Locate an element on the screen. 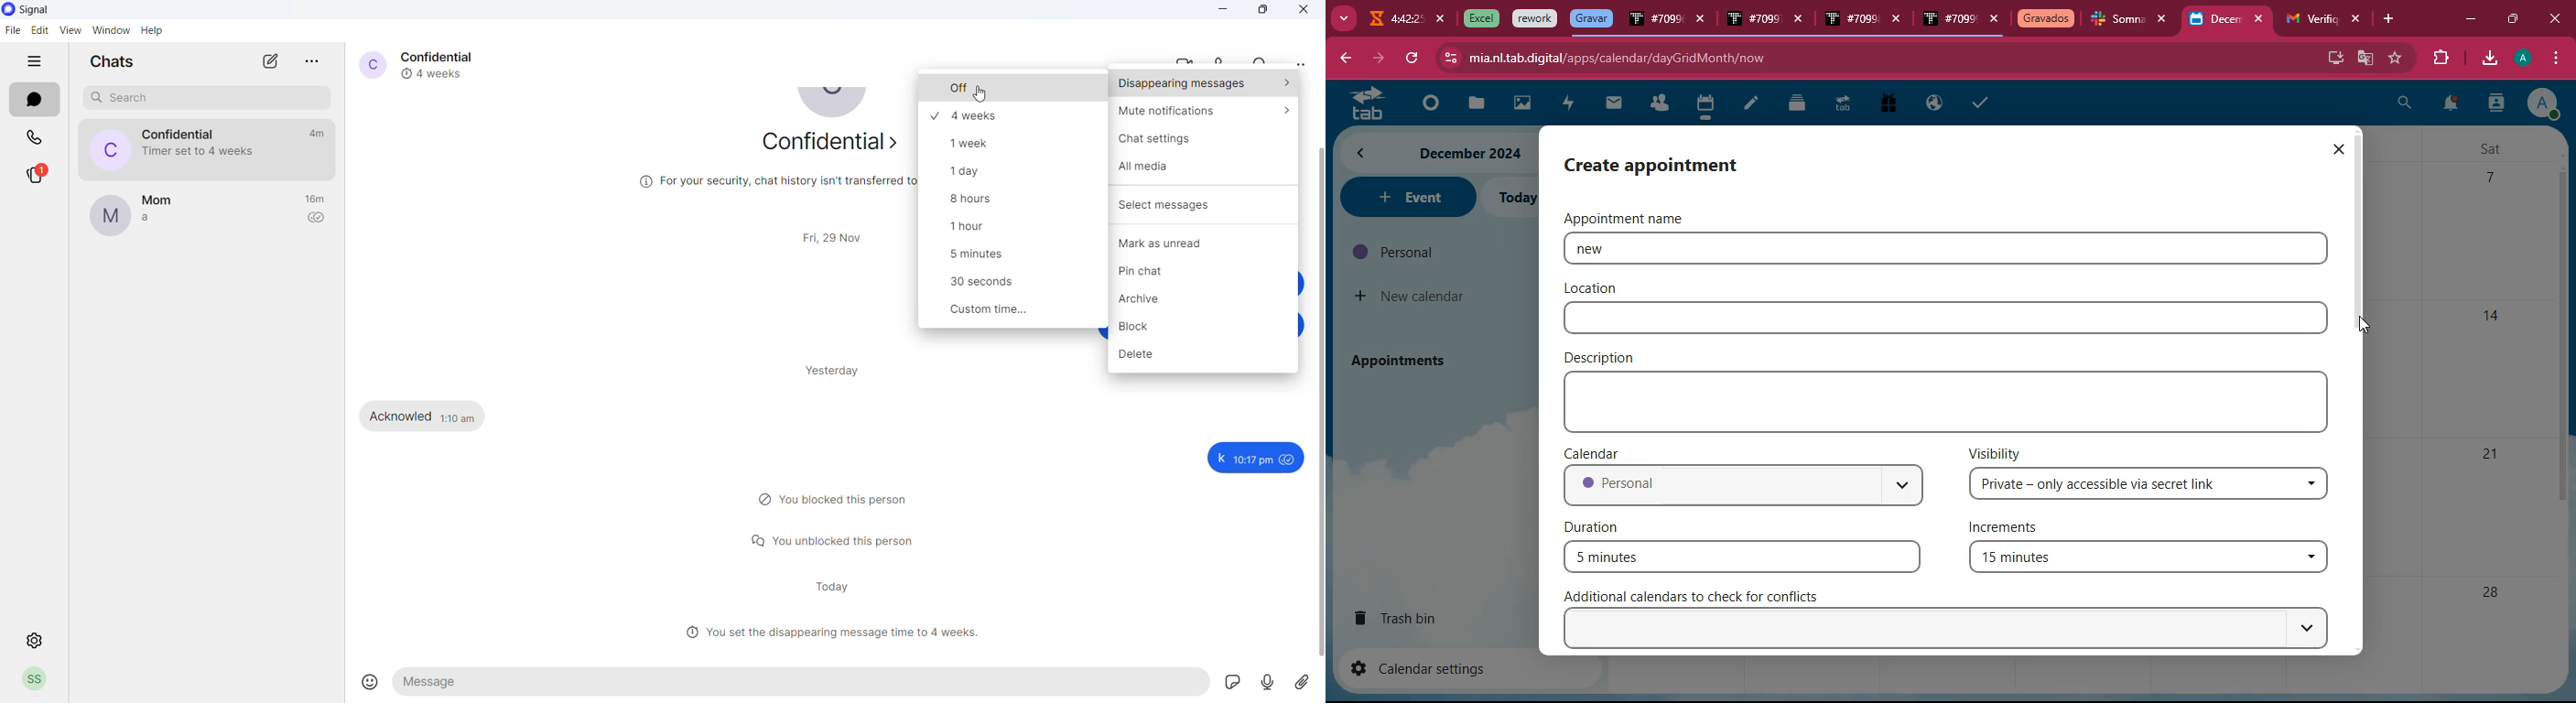  new calendar is located at coordinates (1412, 297).